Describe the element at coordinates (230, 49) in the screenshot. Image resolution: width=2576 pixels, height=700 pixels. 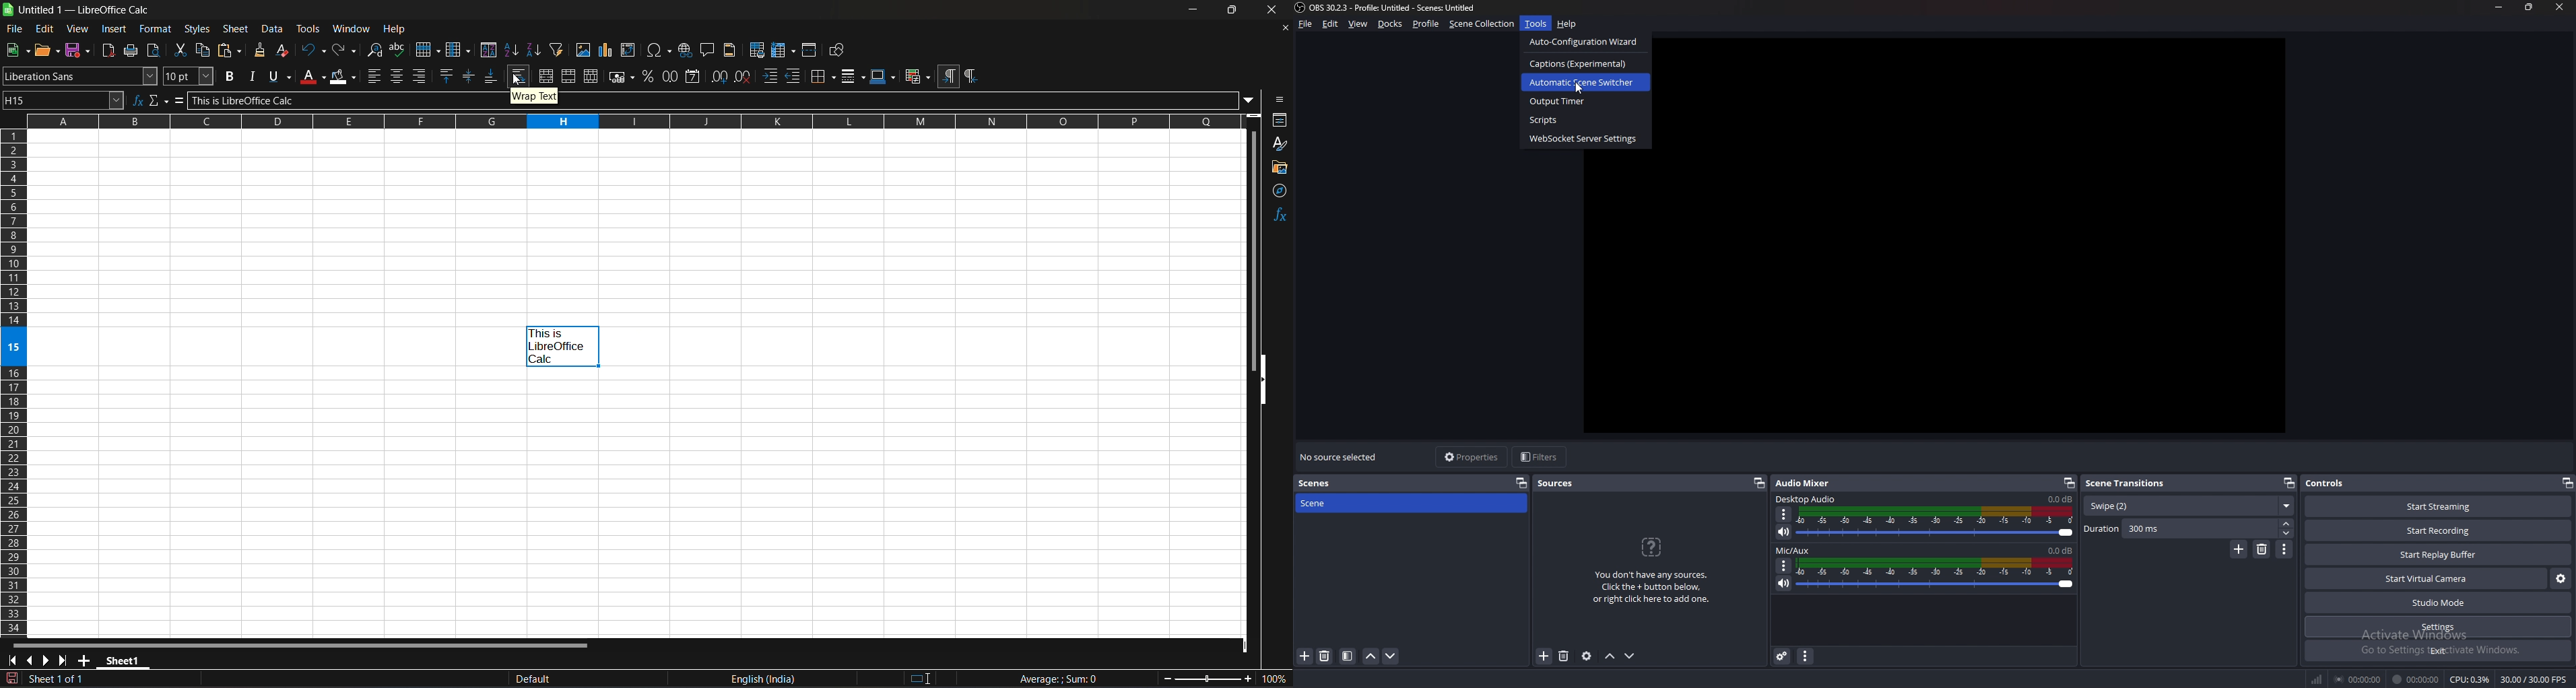
I see `paste` at that location.